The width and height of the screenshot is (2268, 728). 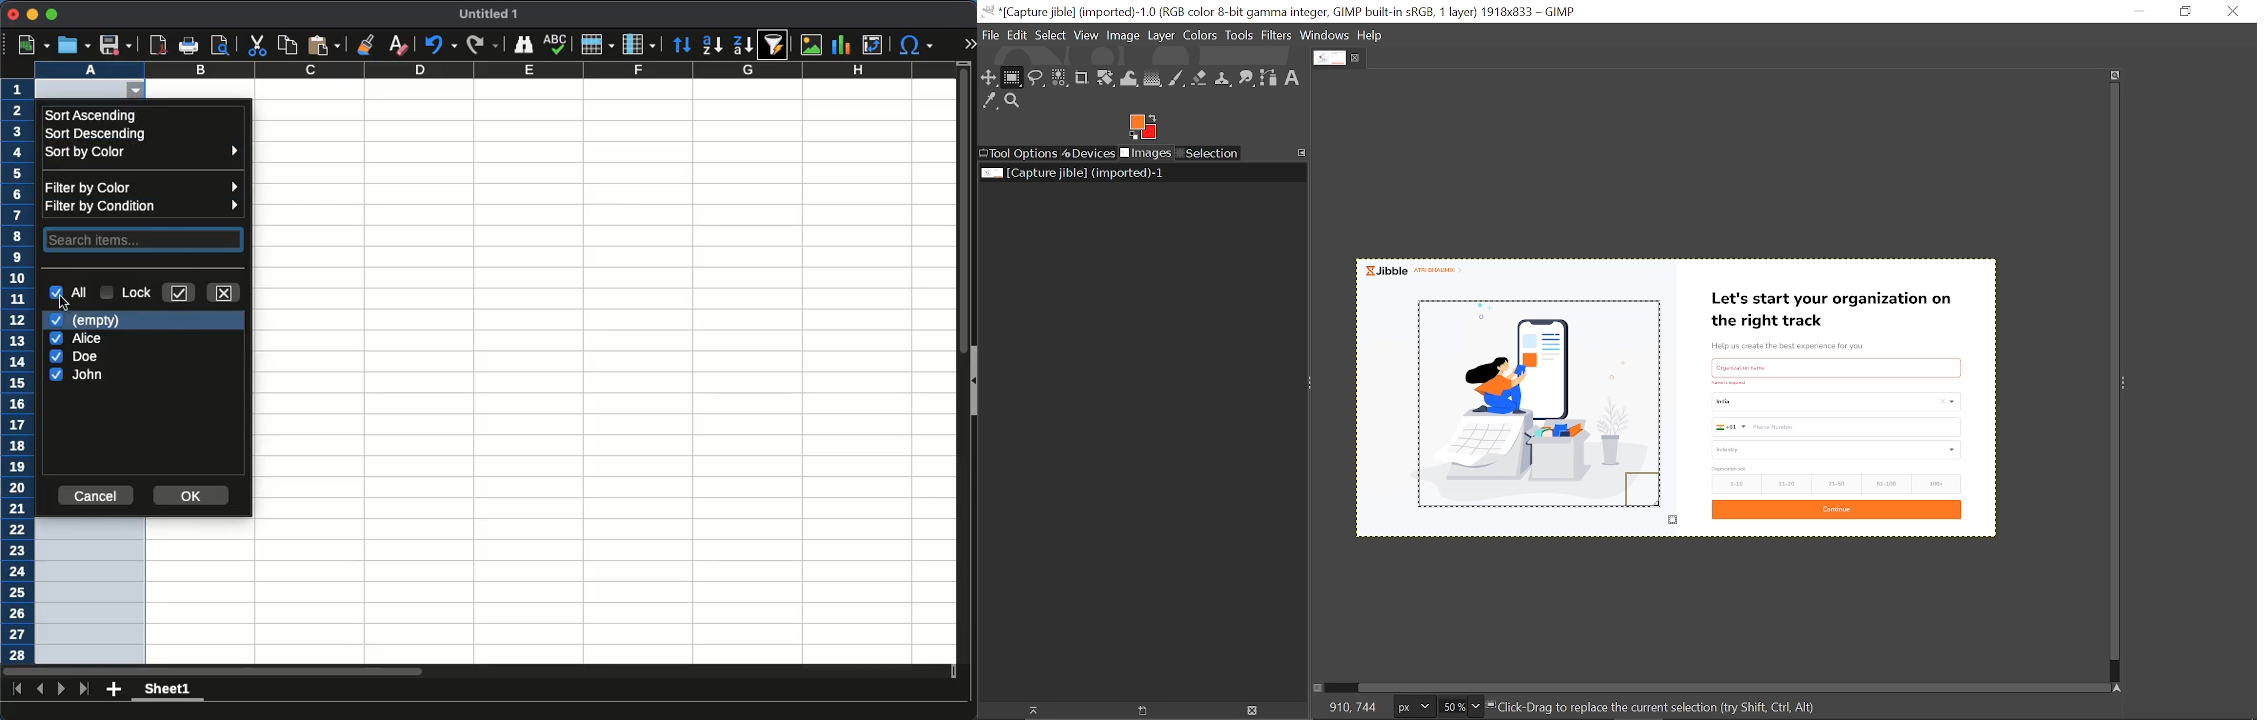 What do you see at coordinates (74, 45) in the screenshot?
I see `open` at bounding box center [74, 45].